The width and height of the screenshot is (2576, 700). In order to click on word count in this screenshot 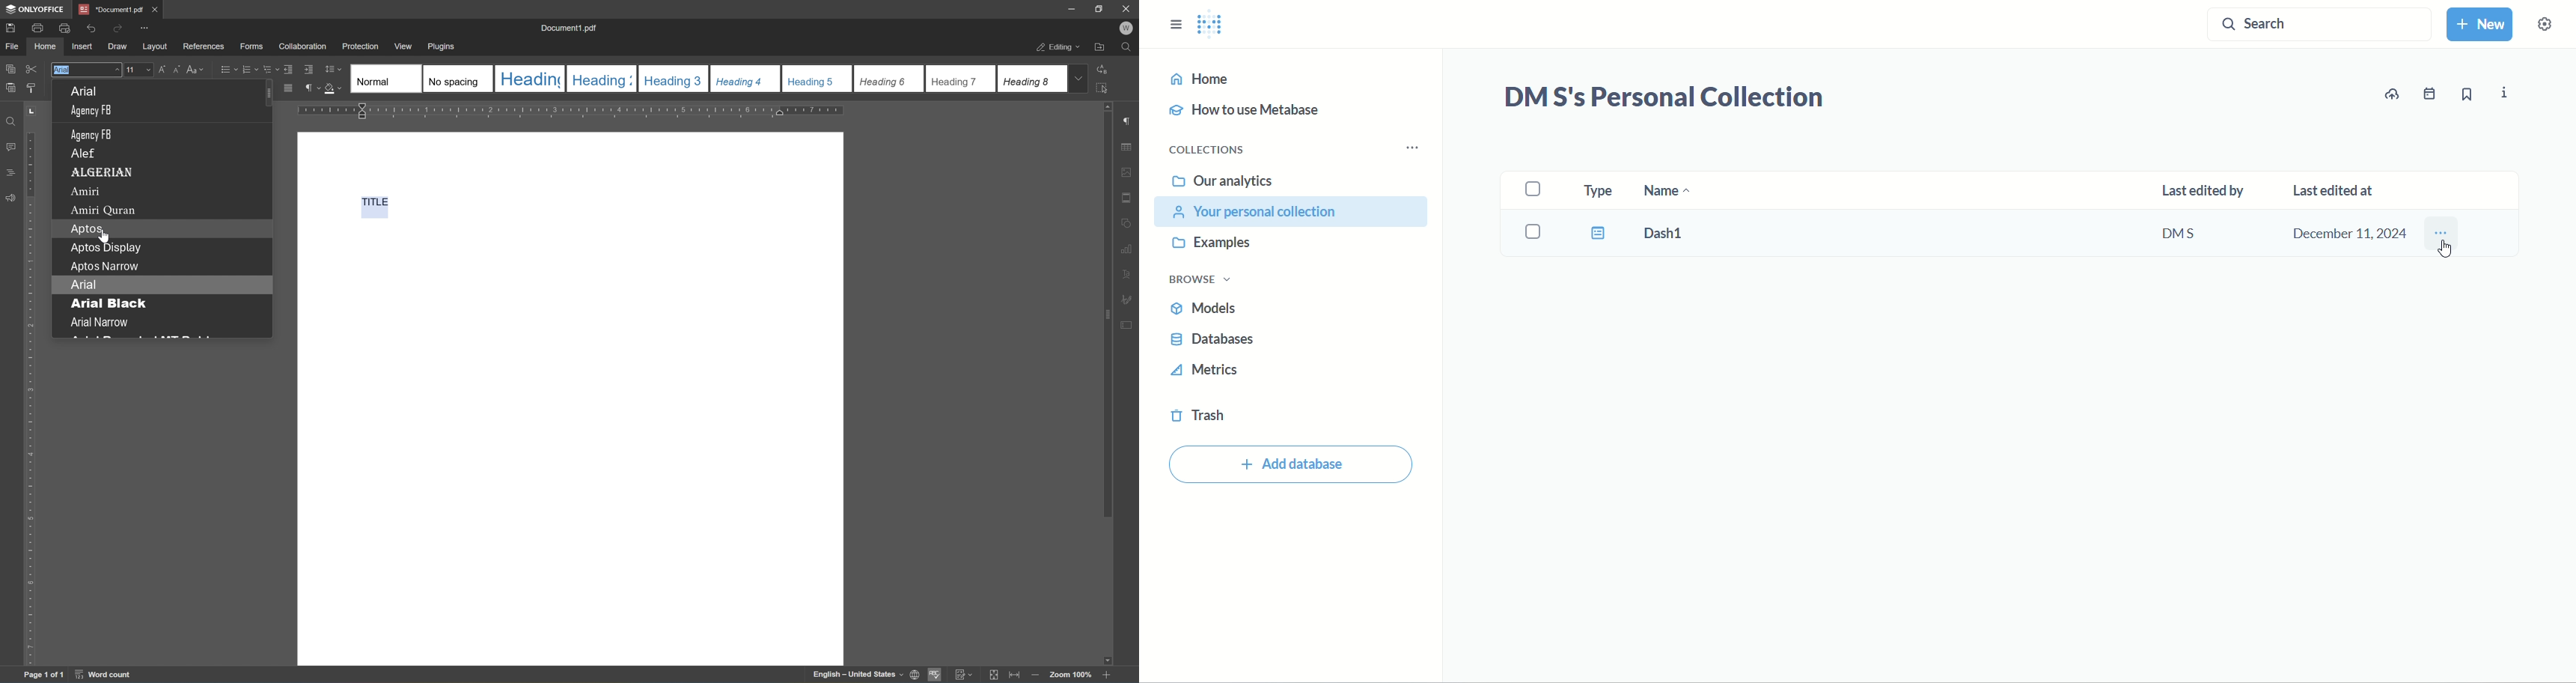, I will do `click(105, 676)`.